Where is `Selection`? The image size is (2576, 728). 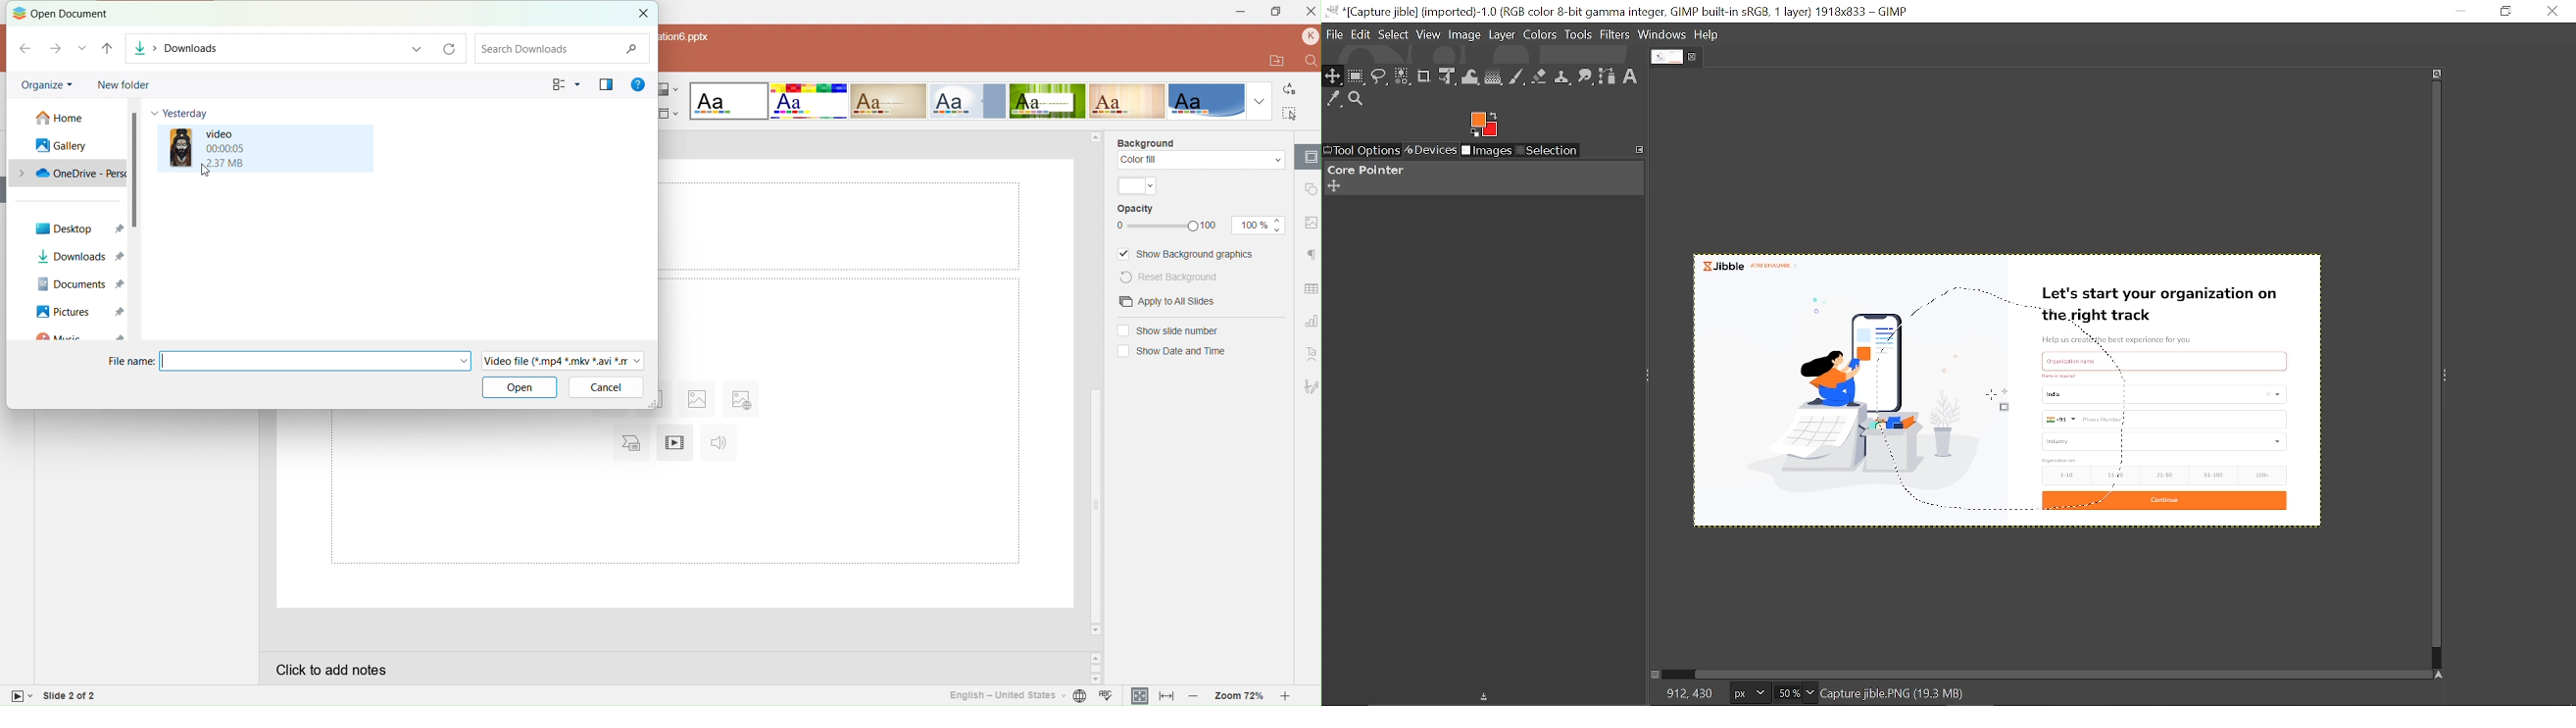
Selection is located at coordinates (1547, 152).